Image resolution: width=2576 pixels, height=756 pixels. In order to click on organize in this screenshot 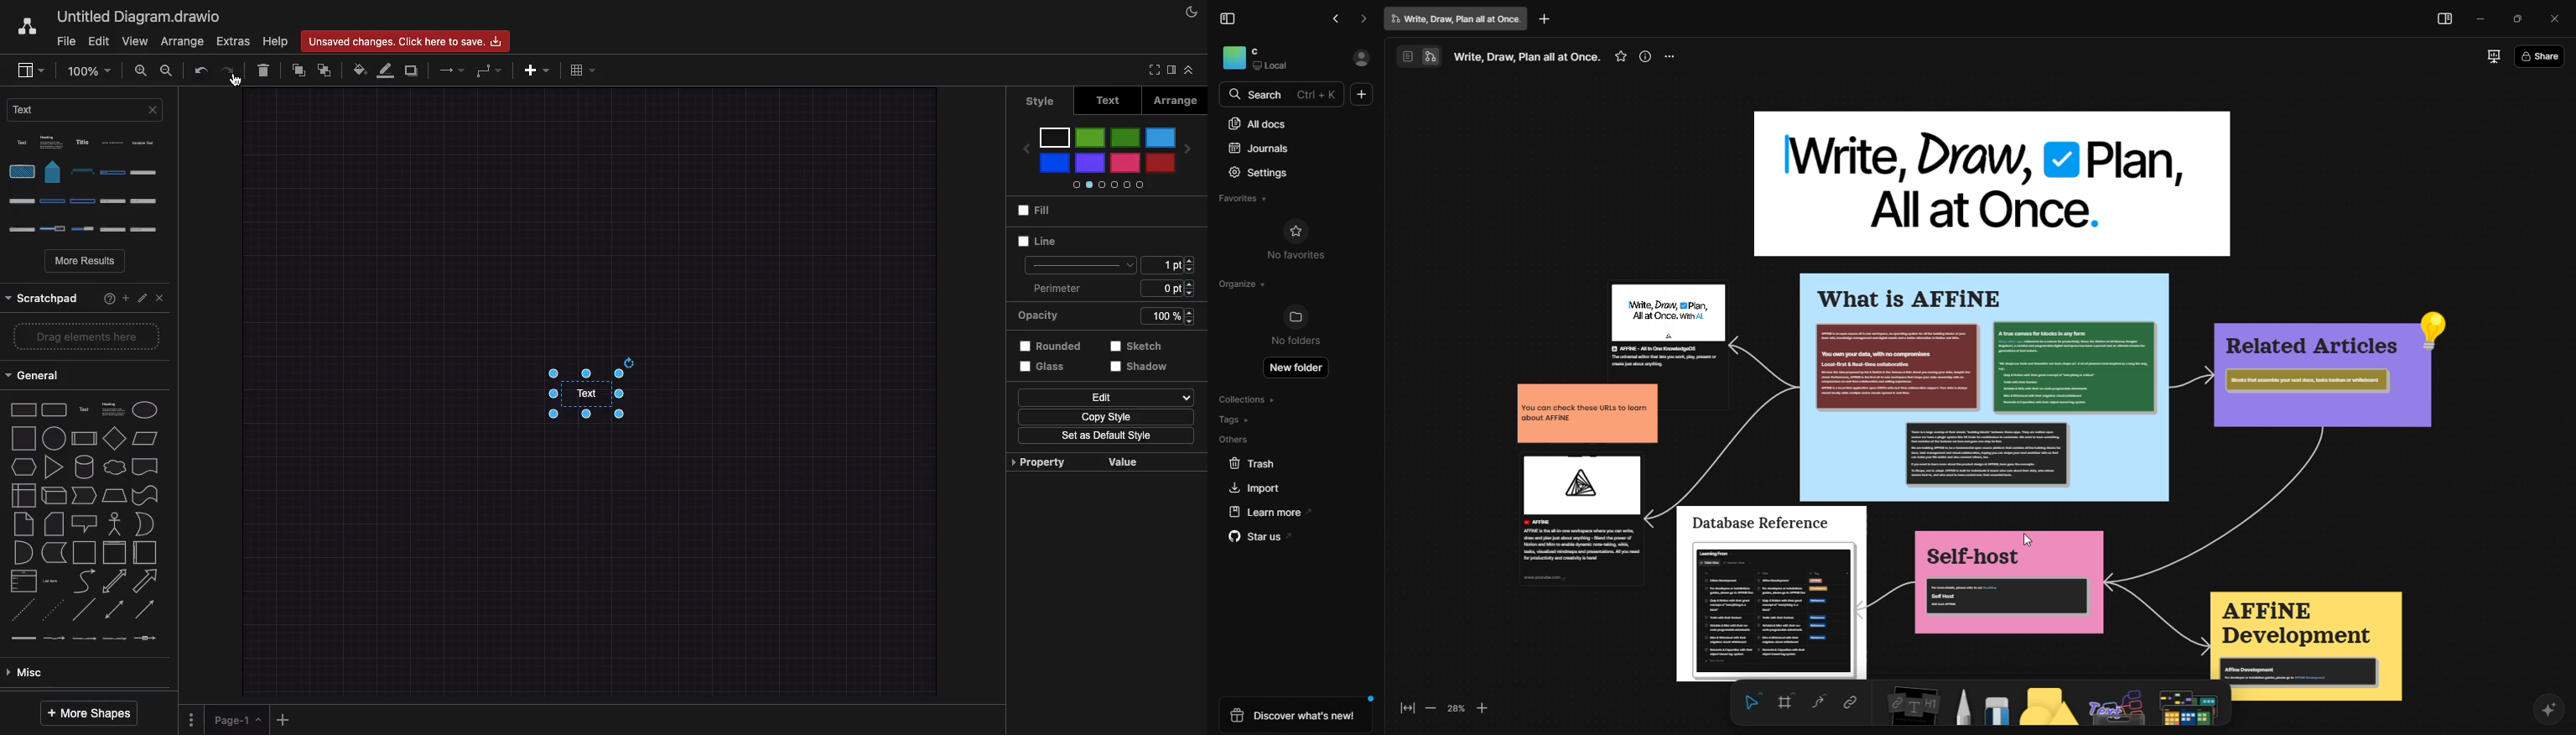, I will do `click(1239, 284)`.